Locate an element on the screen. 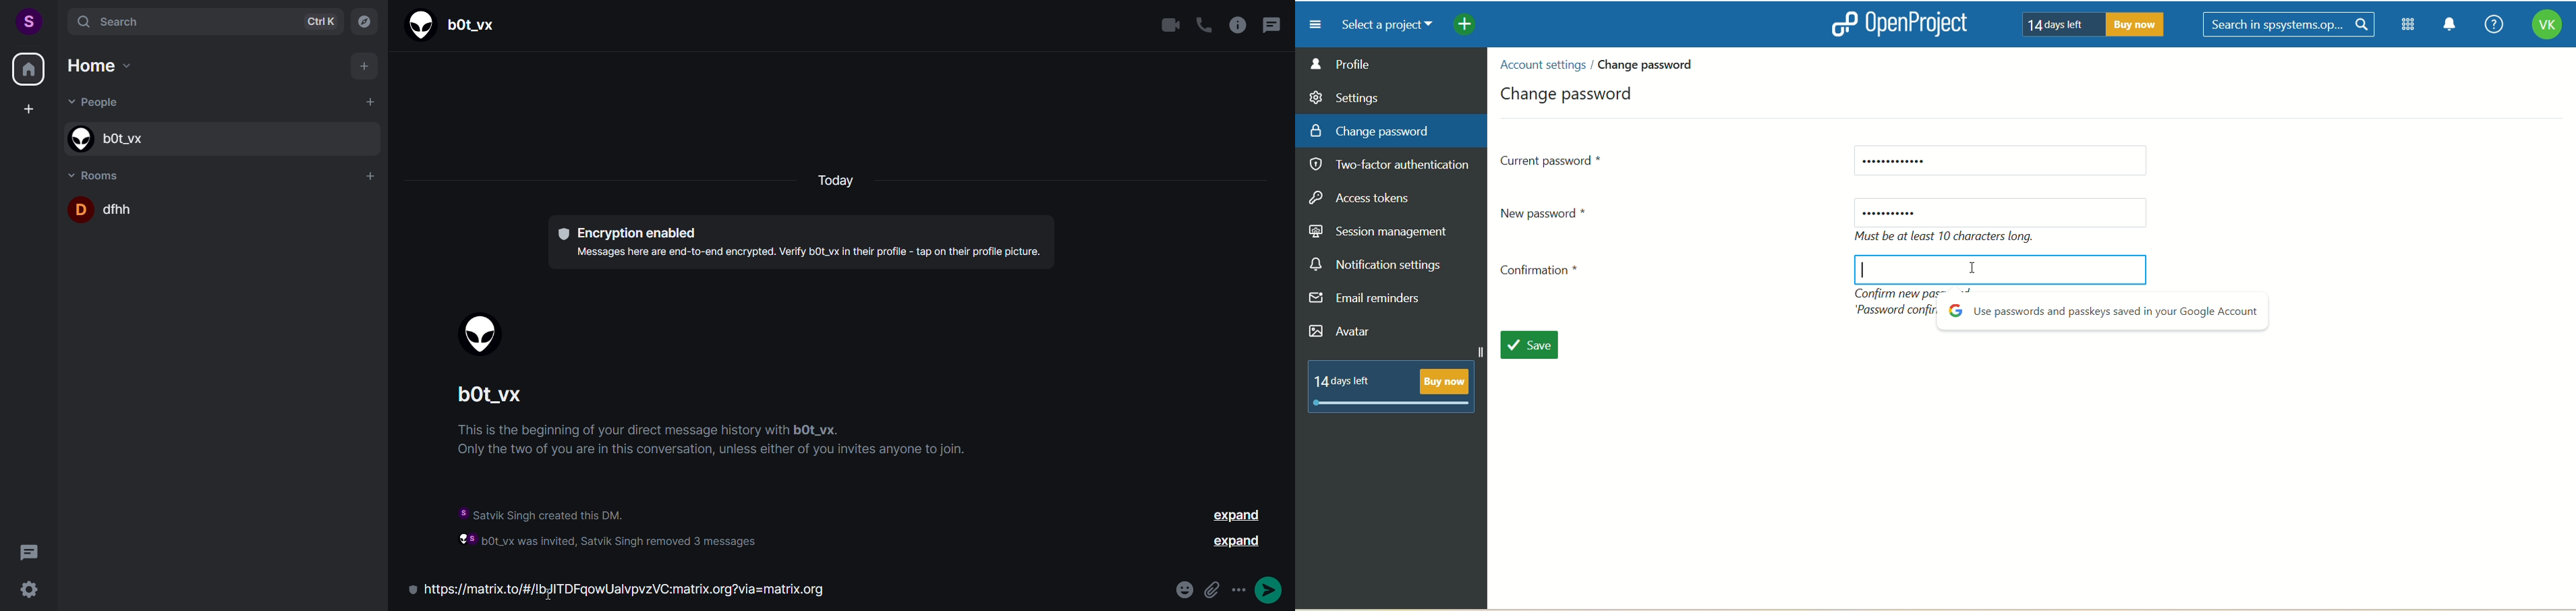  people is located at coordinates (98, 104).